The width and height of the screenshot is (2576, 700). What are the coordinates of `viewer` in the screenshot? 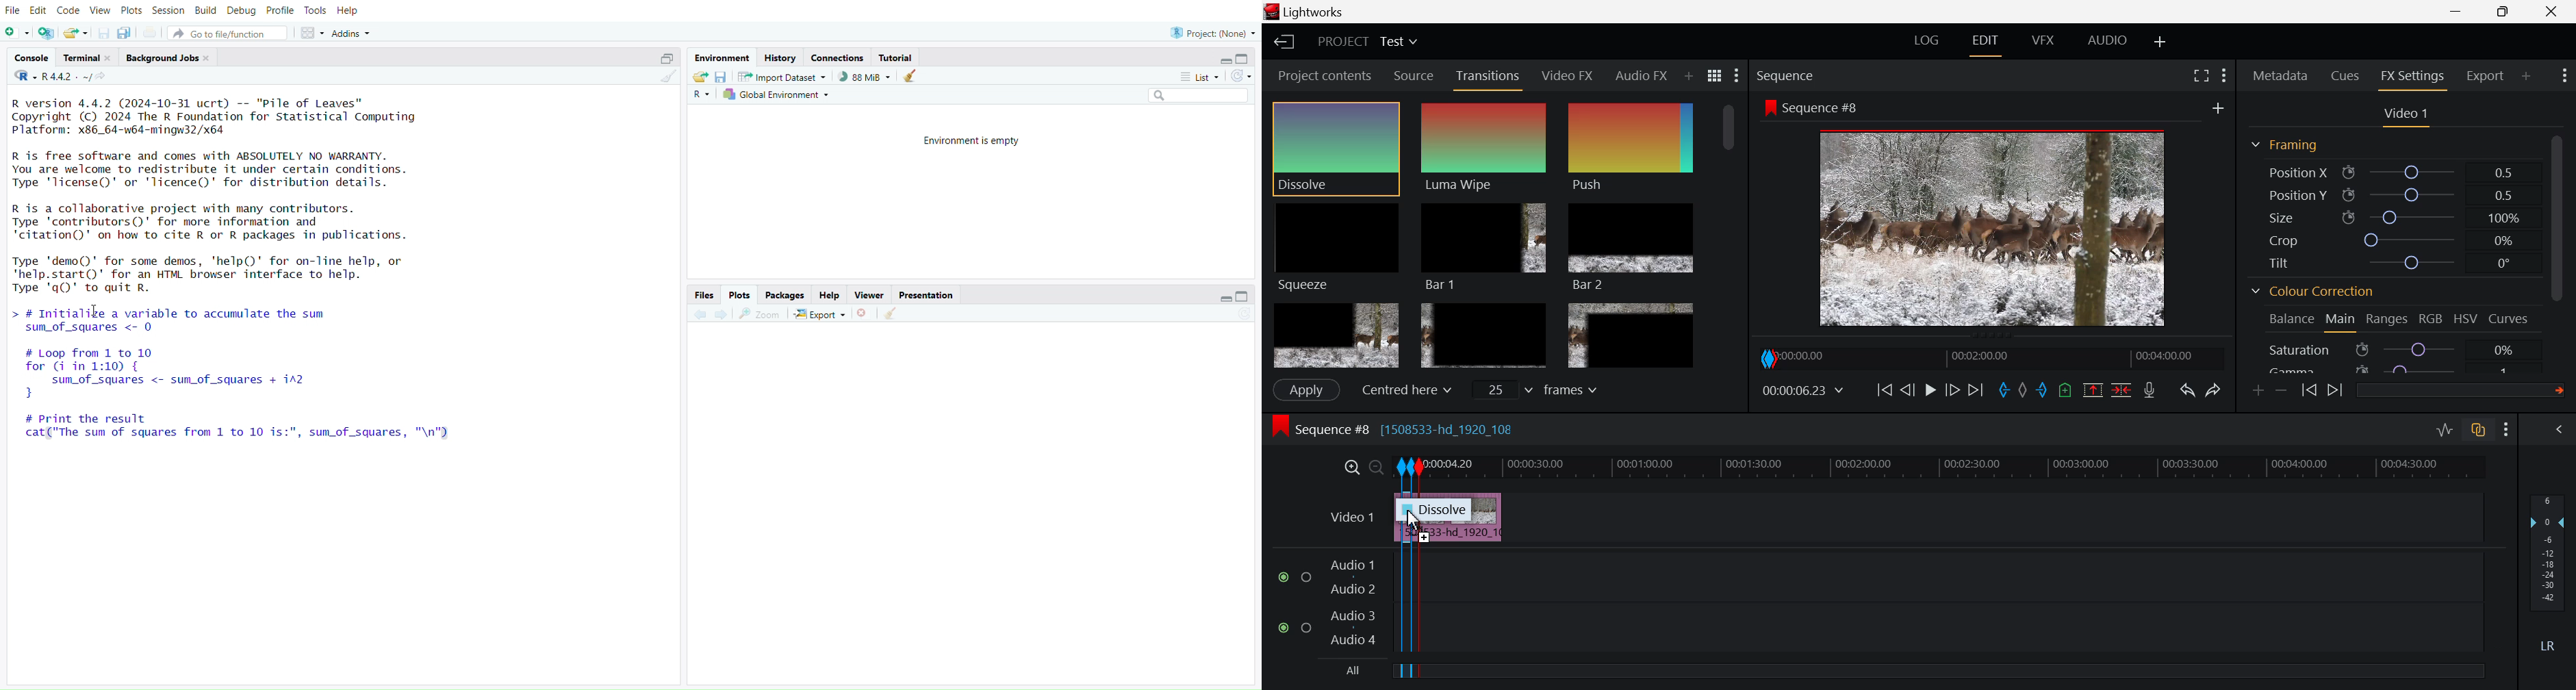 It's located at (871, 294).